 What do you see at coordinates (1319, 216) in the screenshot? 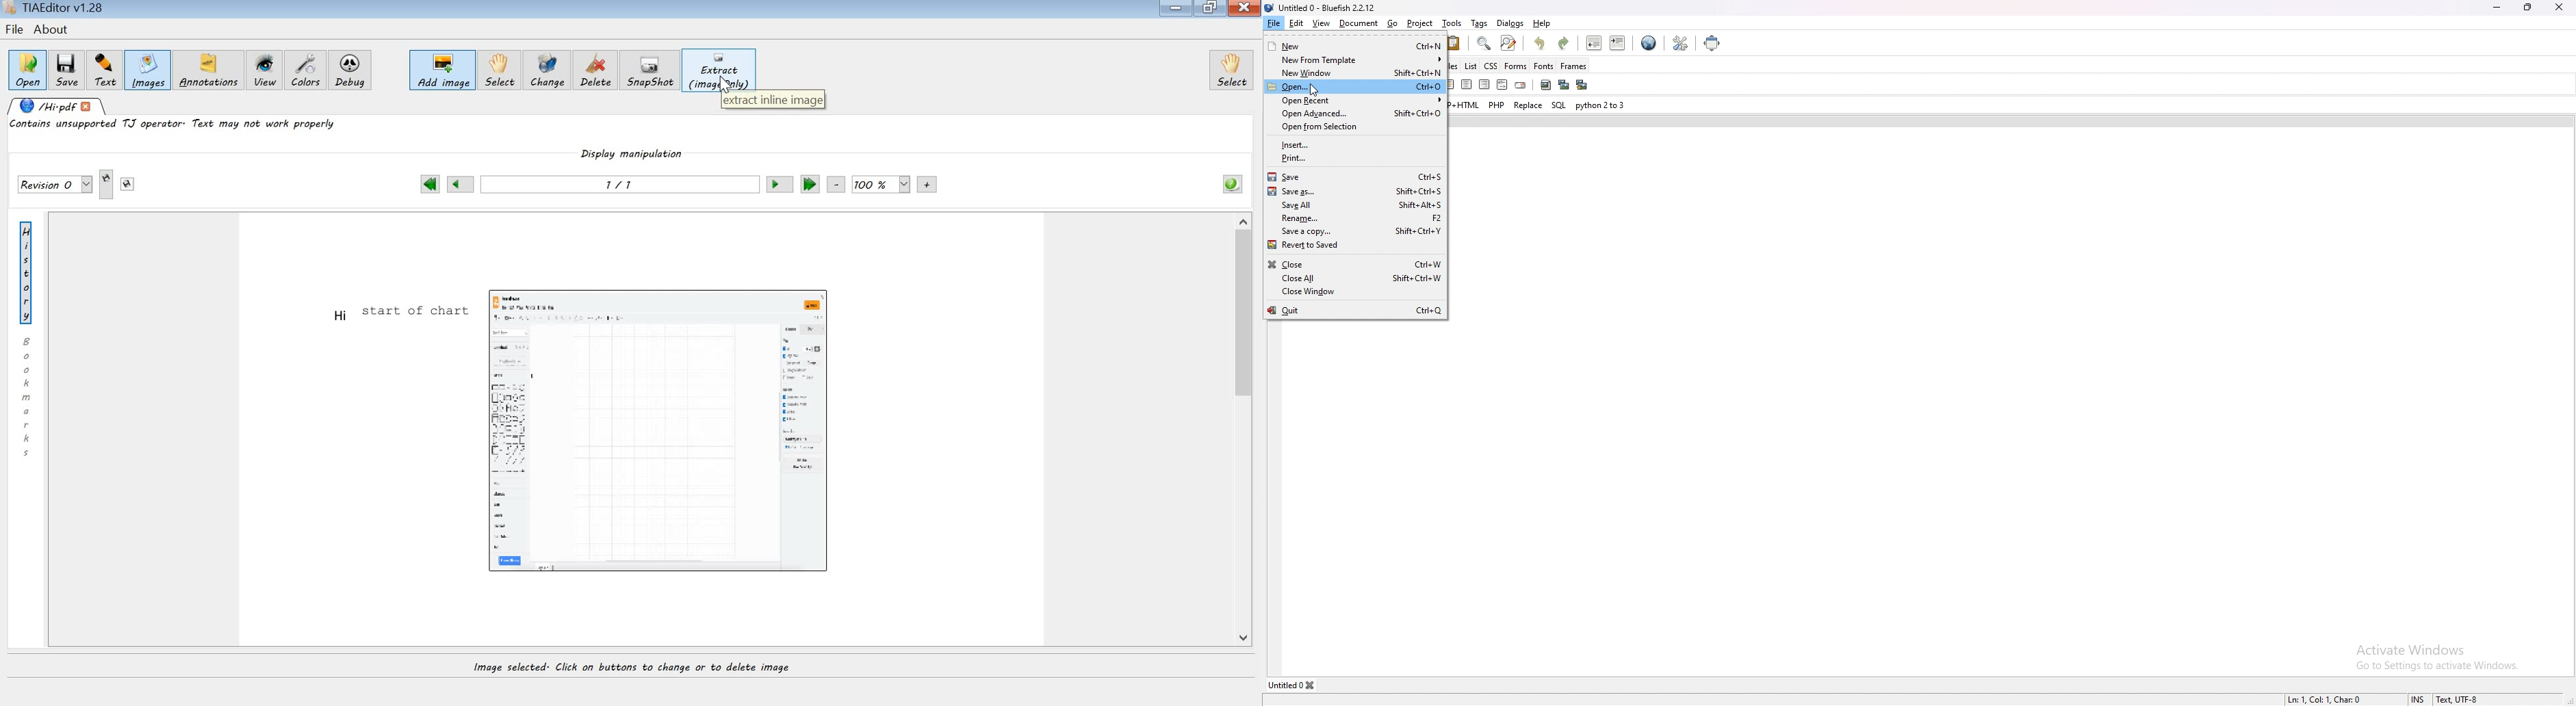
I see `rename` at bounding box center [1319, 216].